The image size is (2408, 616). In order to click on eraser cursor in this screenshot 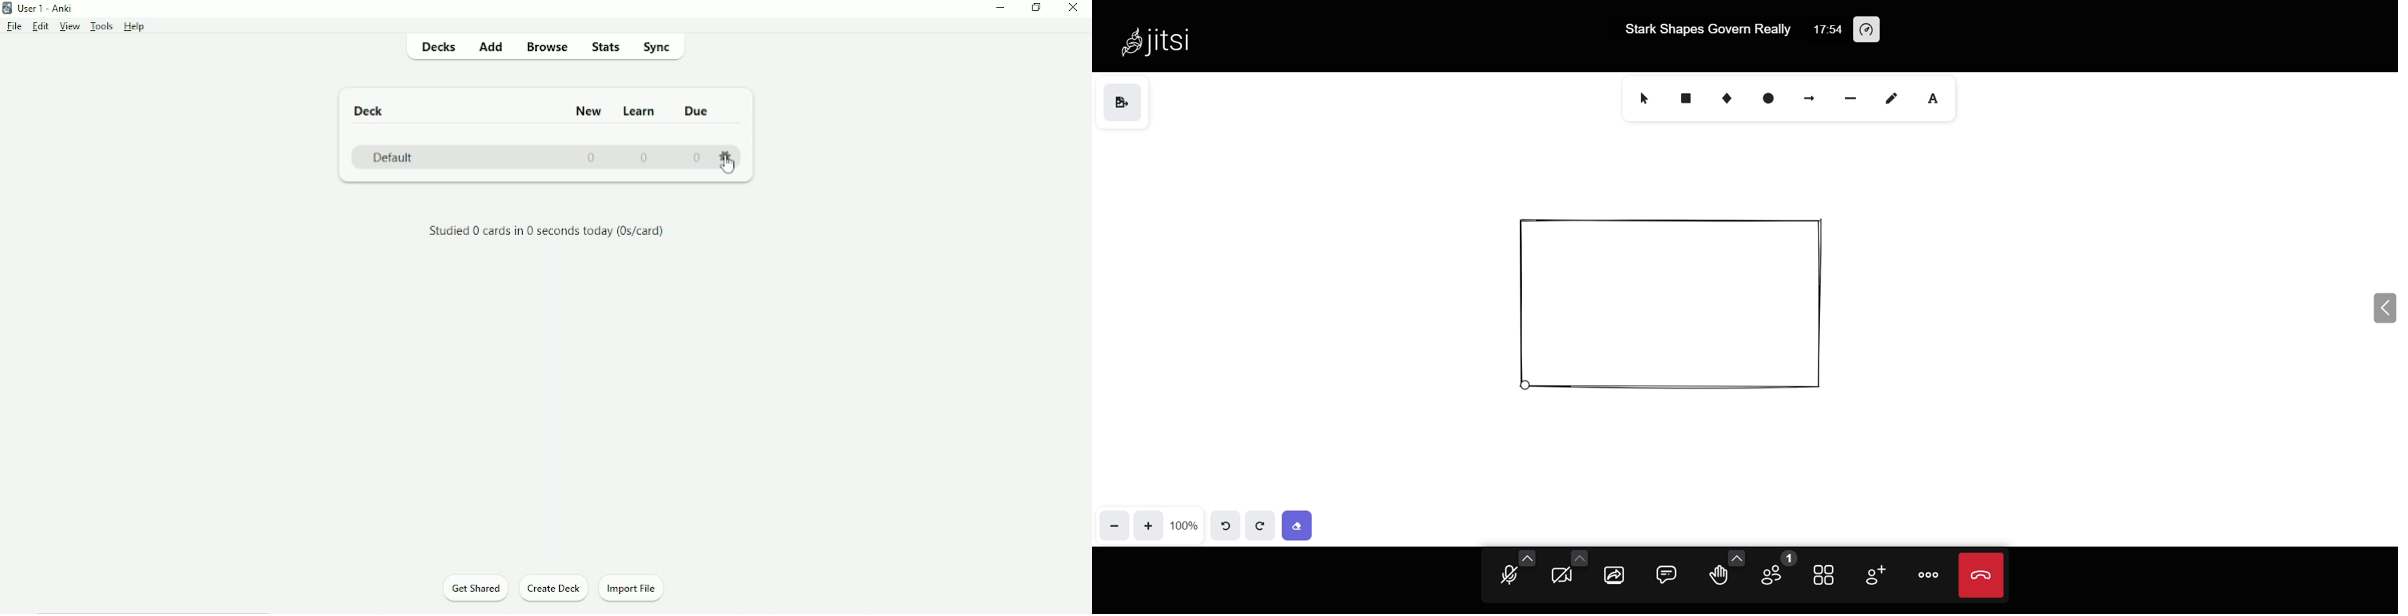, I will do `click(1534, 388)`.